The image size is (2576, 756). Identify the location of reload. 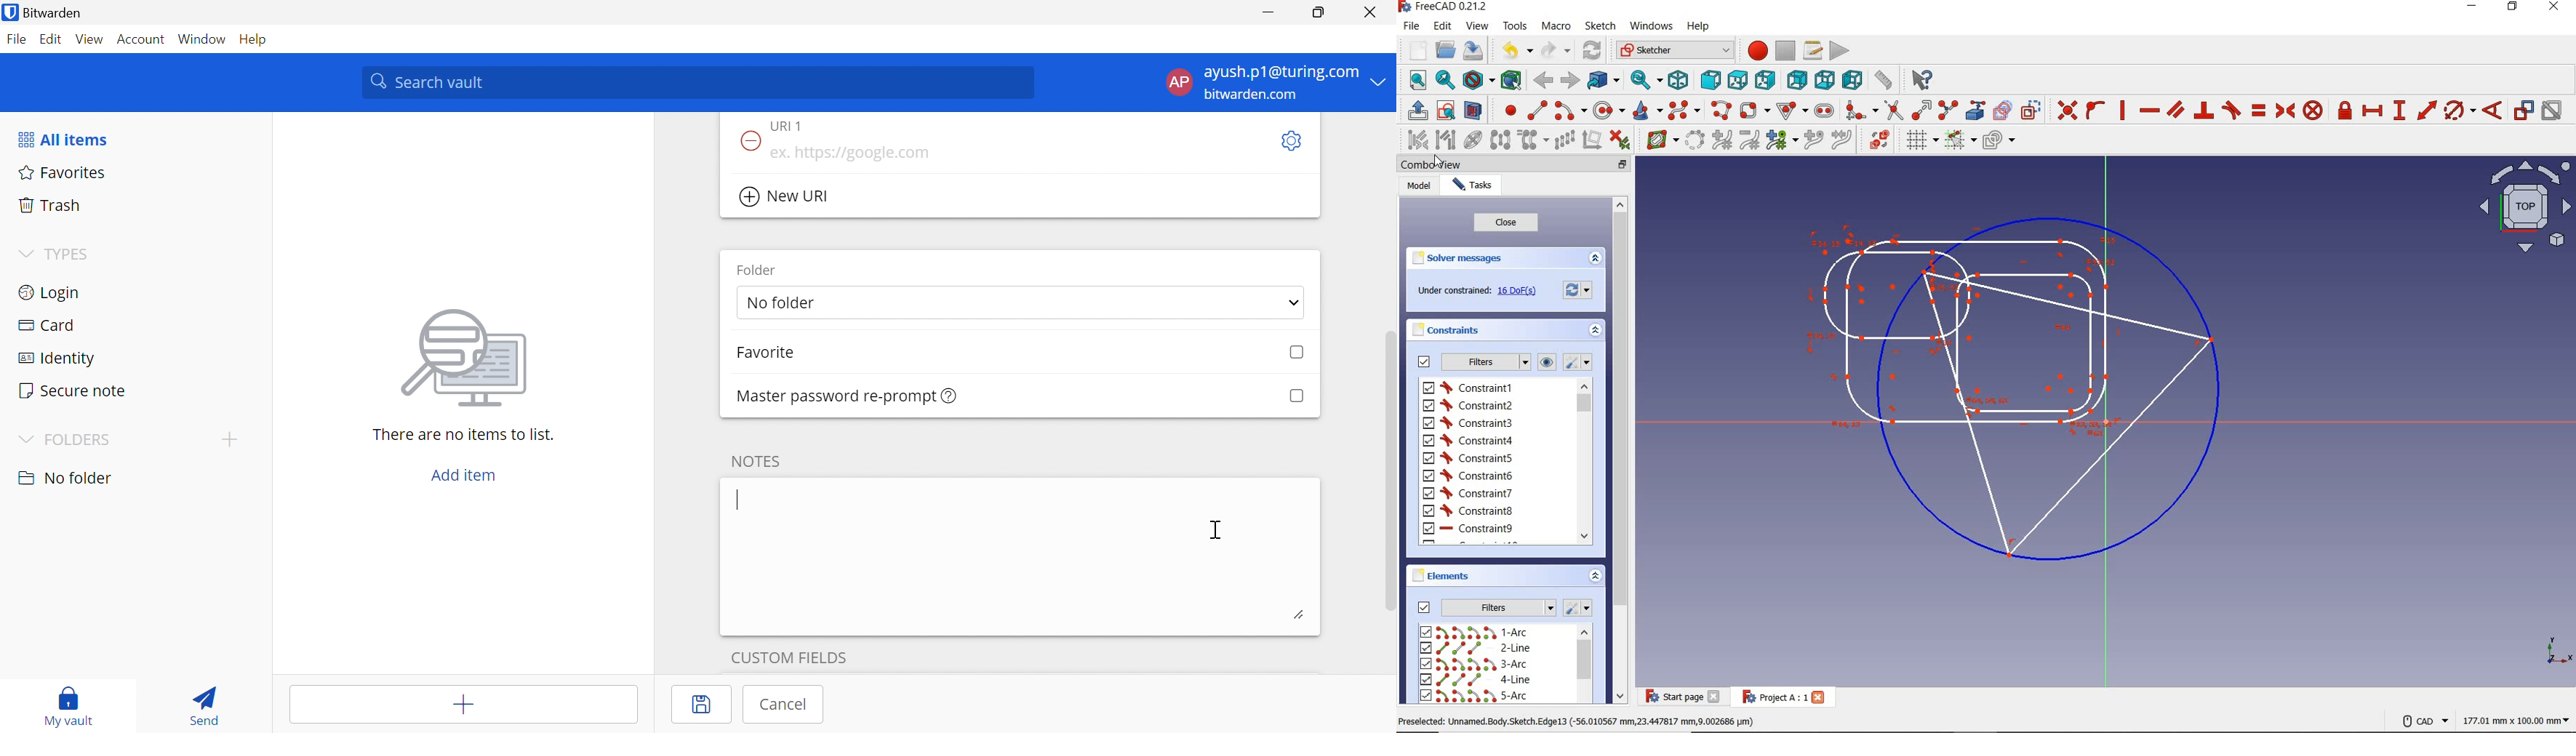
(1591, 51).